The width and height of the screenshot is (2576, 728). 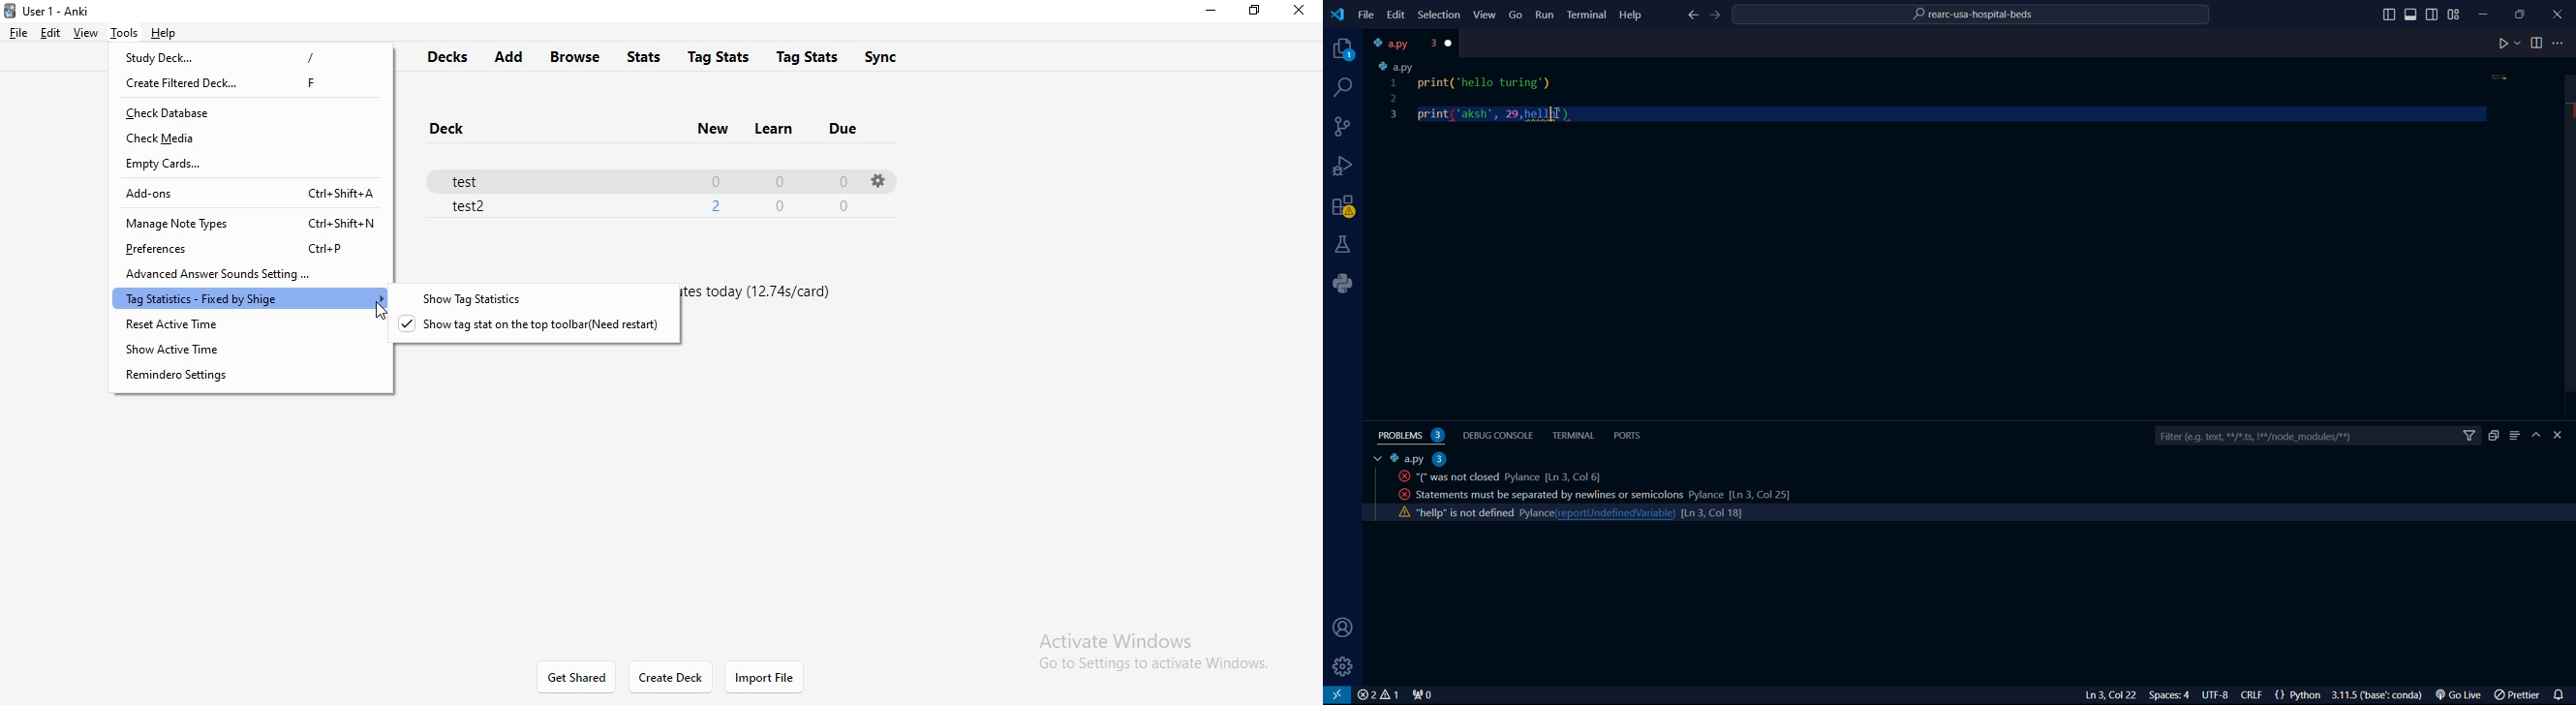 I want to click on sync, so click(x=884, y=56).